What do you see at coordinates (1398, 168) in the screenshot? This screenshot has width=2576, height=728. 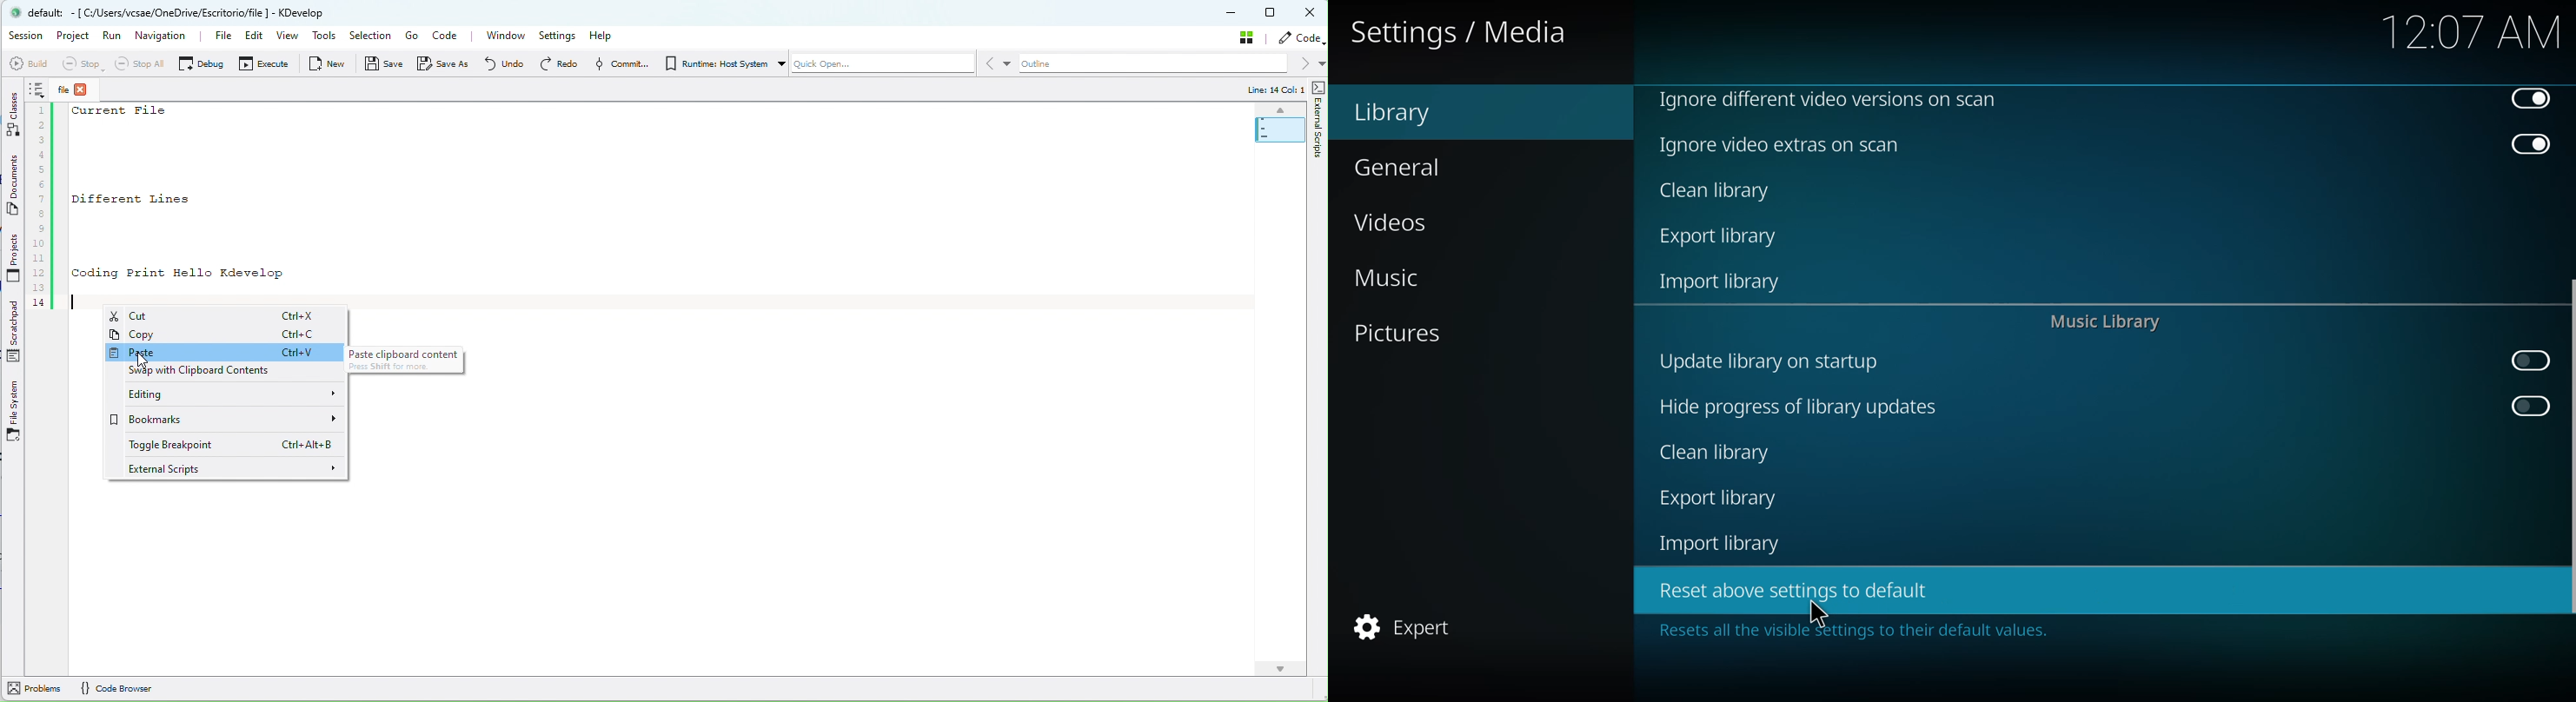 I see `general` at bounding box center [1398, 168].